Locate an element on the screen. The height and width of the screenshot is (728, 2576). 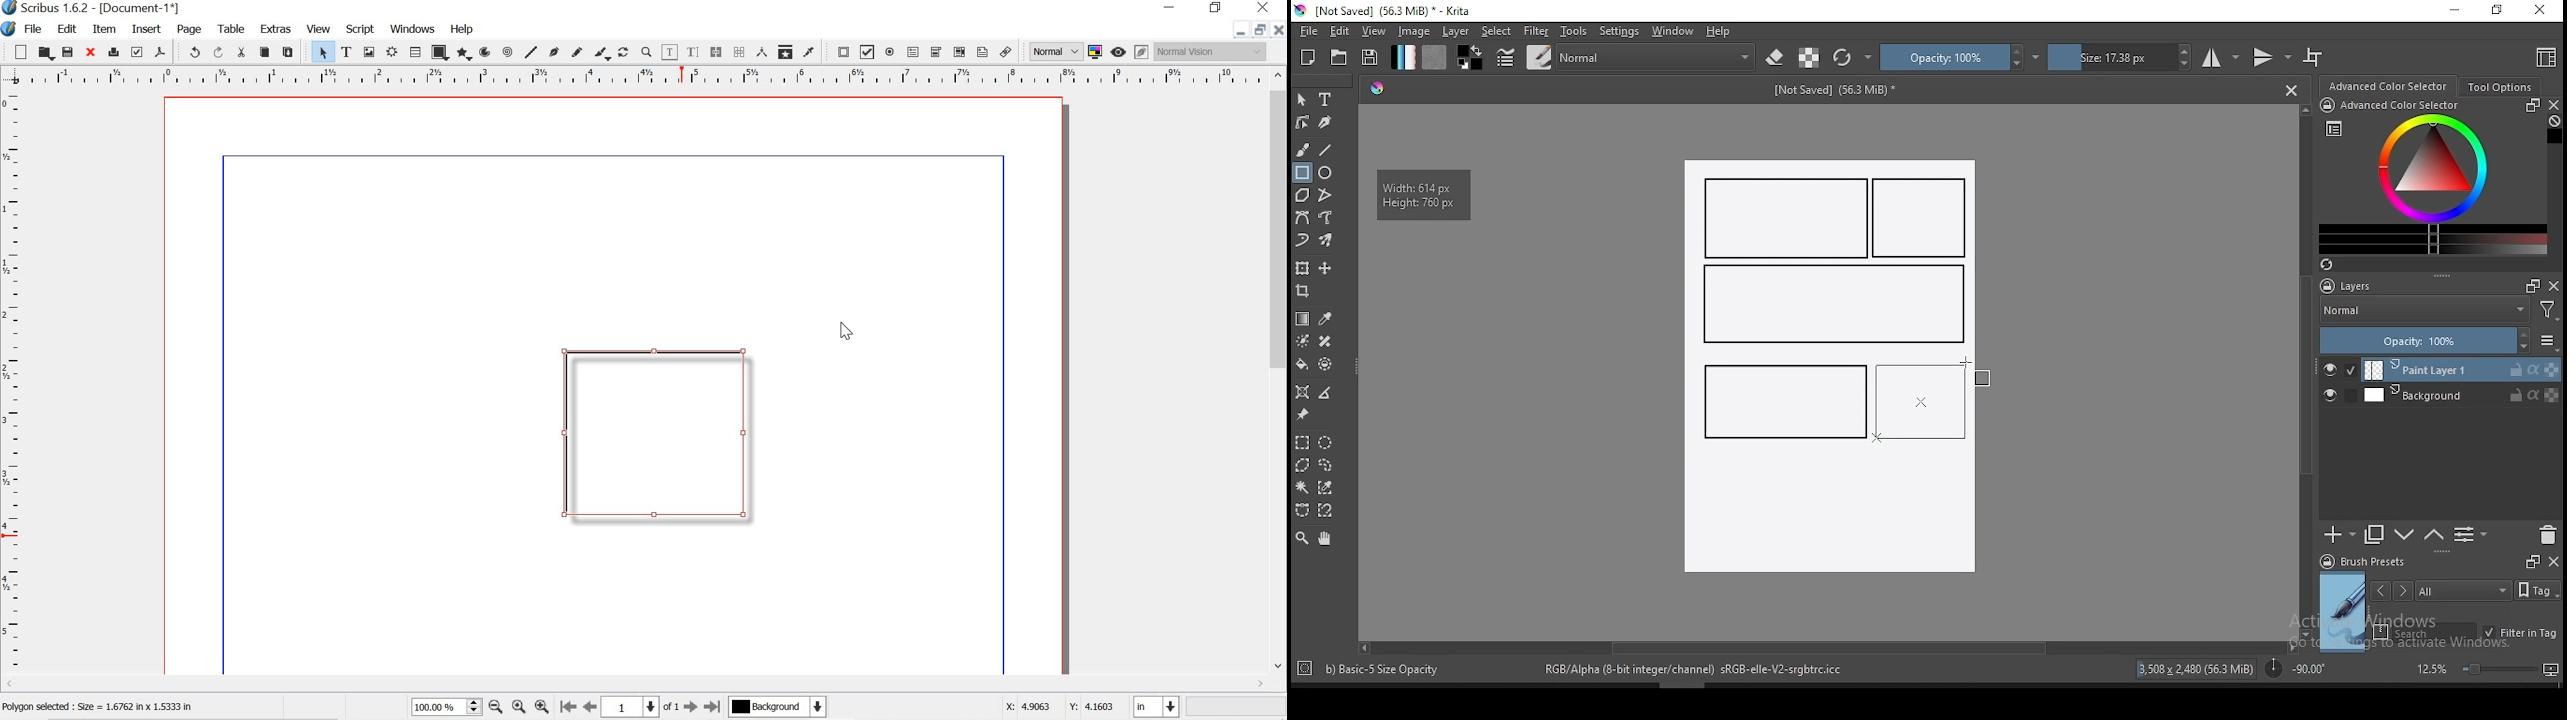
close docker is located at coordinates (2553, 560).